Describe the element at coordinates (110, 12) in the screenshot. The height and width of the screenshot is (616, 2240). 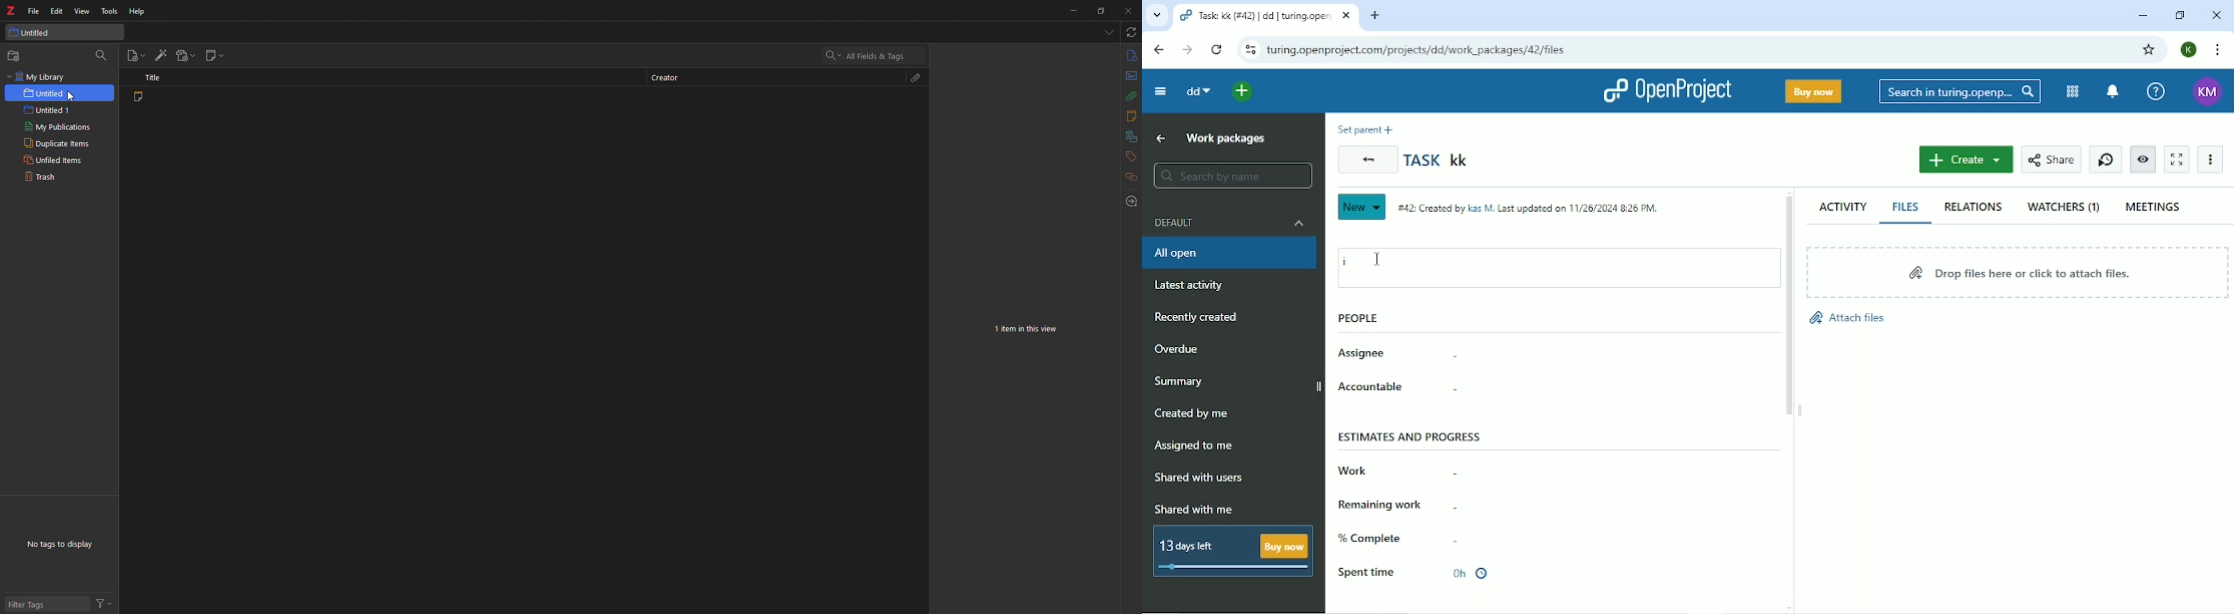
I see `tools` at that location.